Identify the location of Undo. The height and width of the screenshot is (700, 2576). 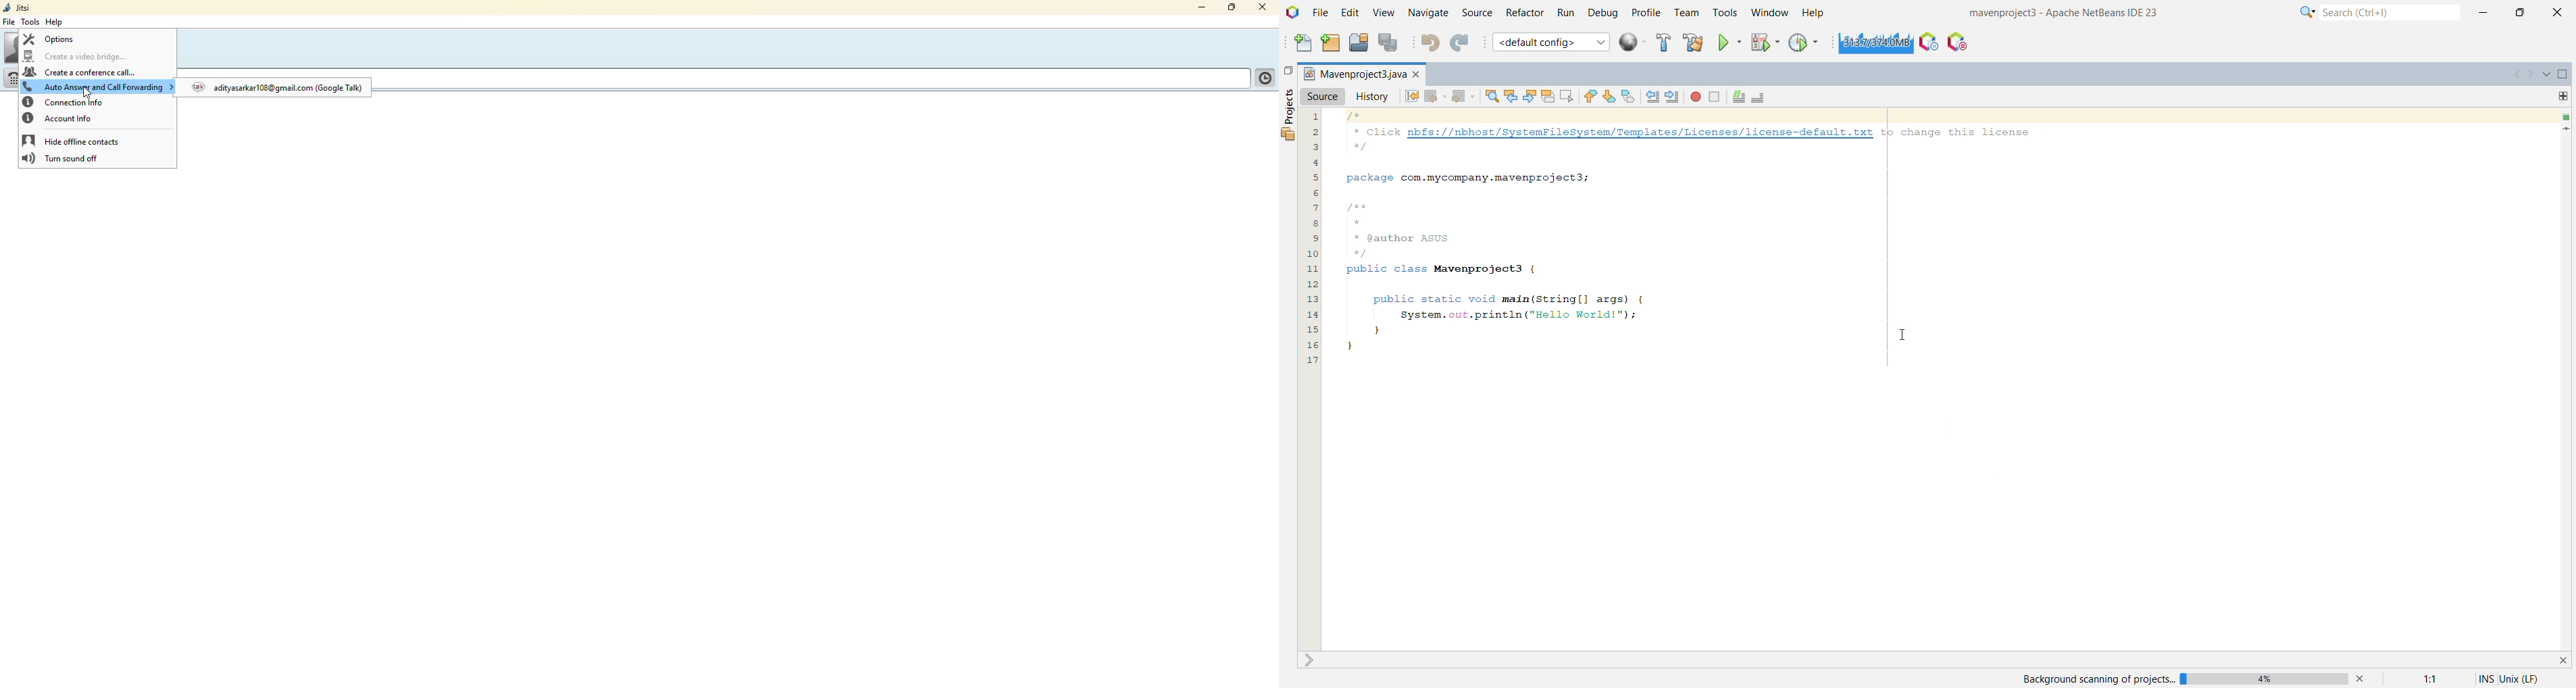
(1430, 44).